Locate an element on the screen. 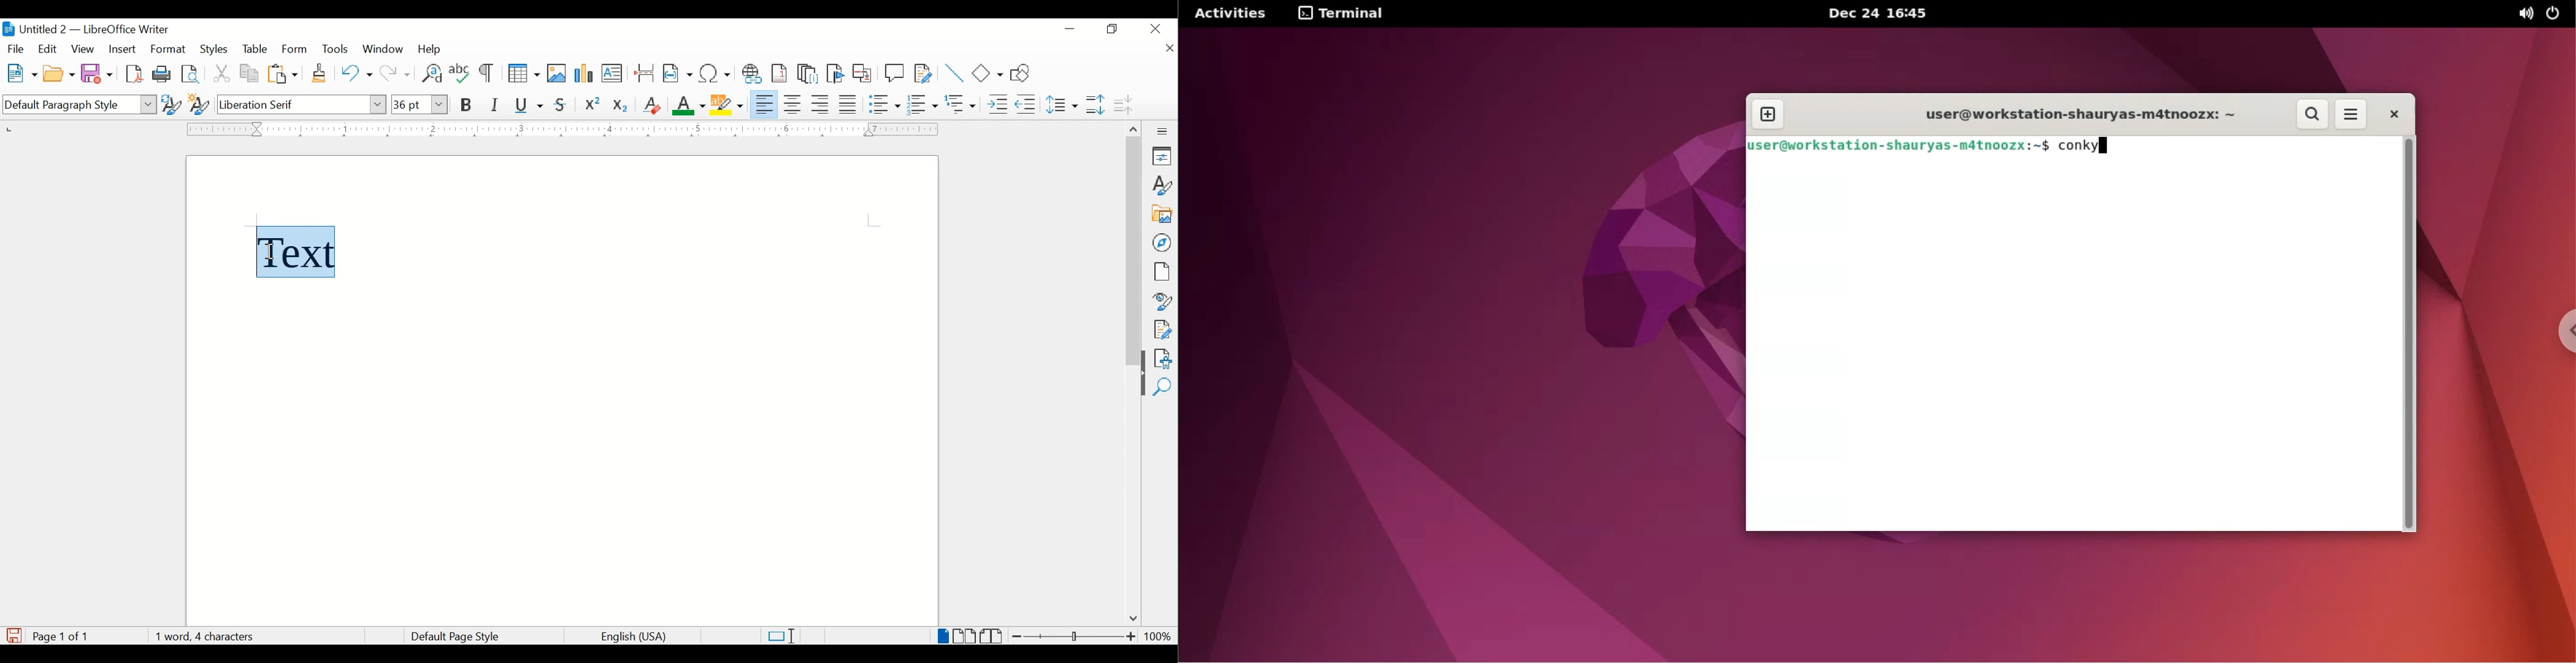 This screenshot has height=672, width=2576. find is located at coordinates (1163, 387).